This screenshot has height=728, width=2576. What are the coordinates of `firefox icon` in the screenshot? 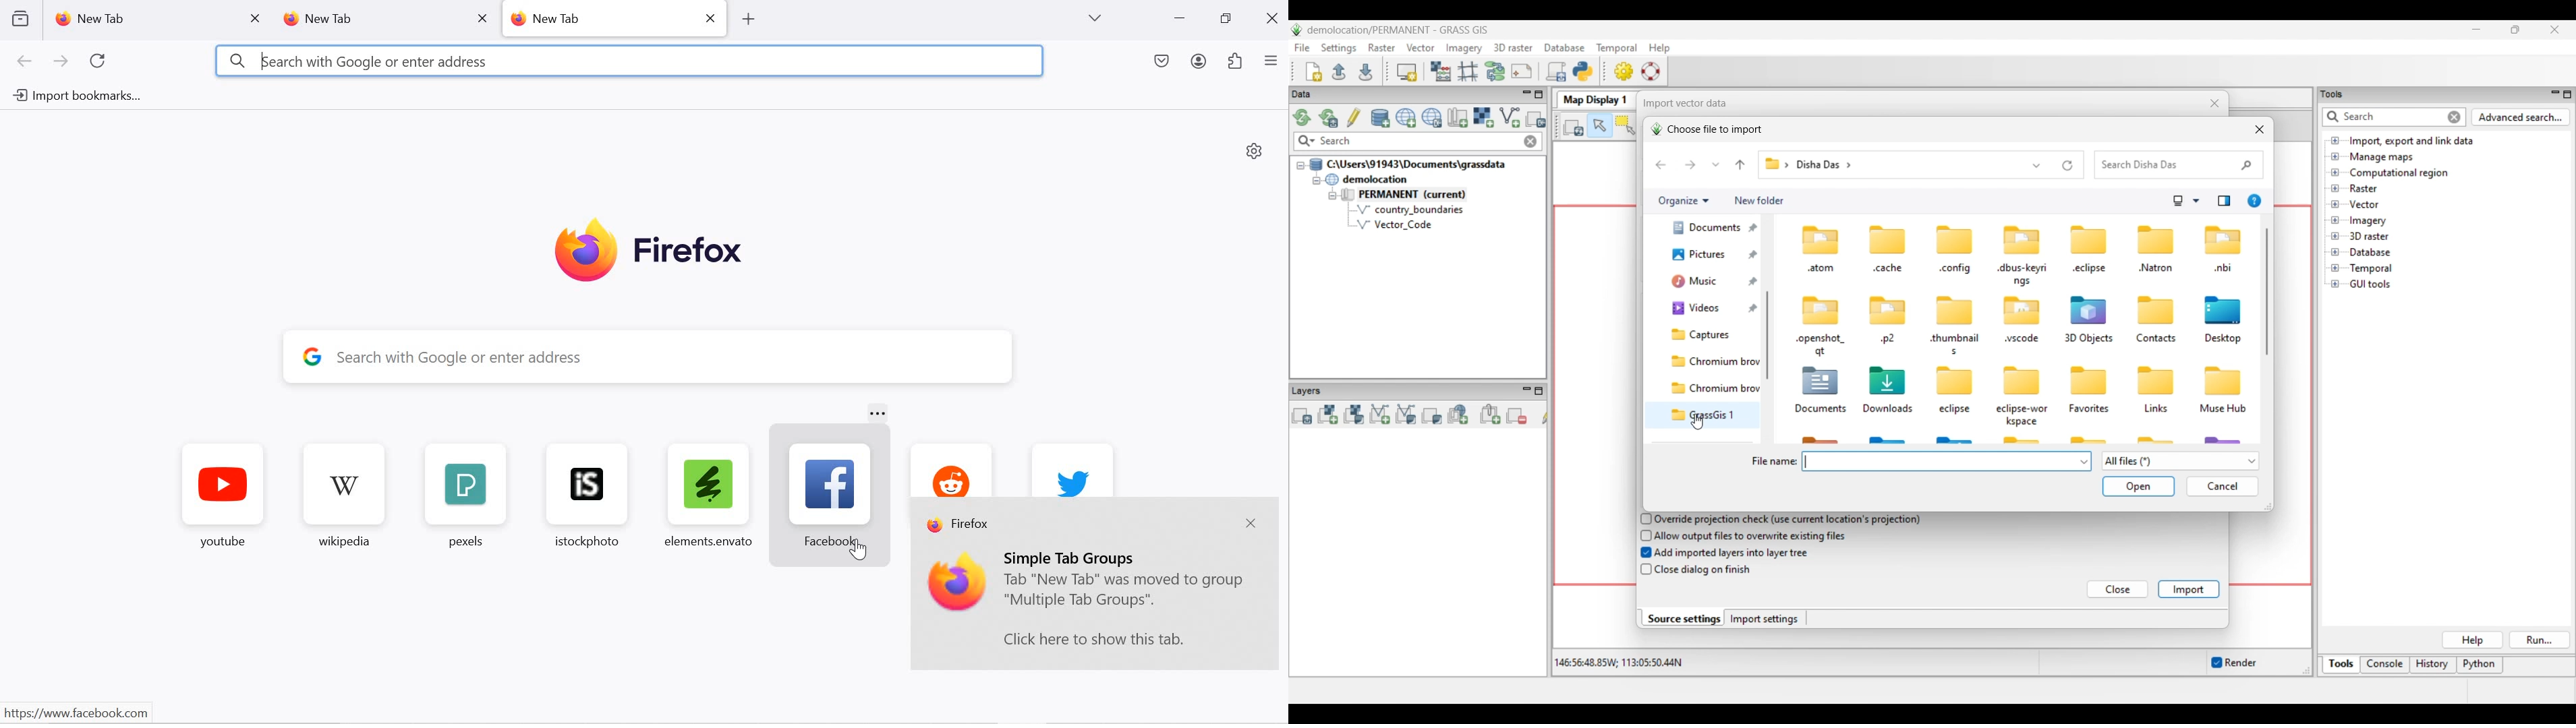 It's located at (958, 584).